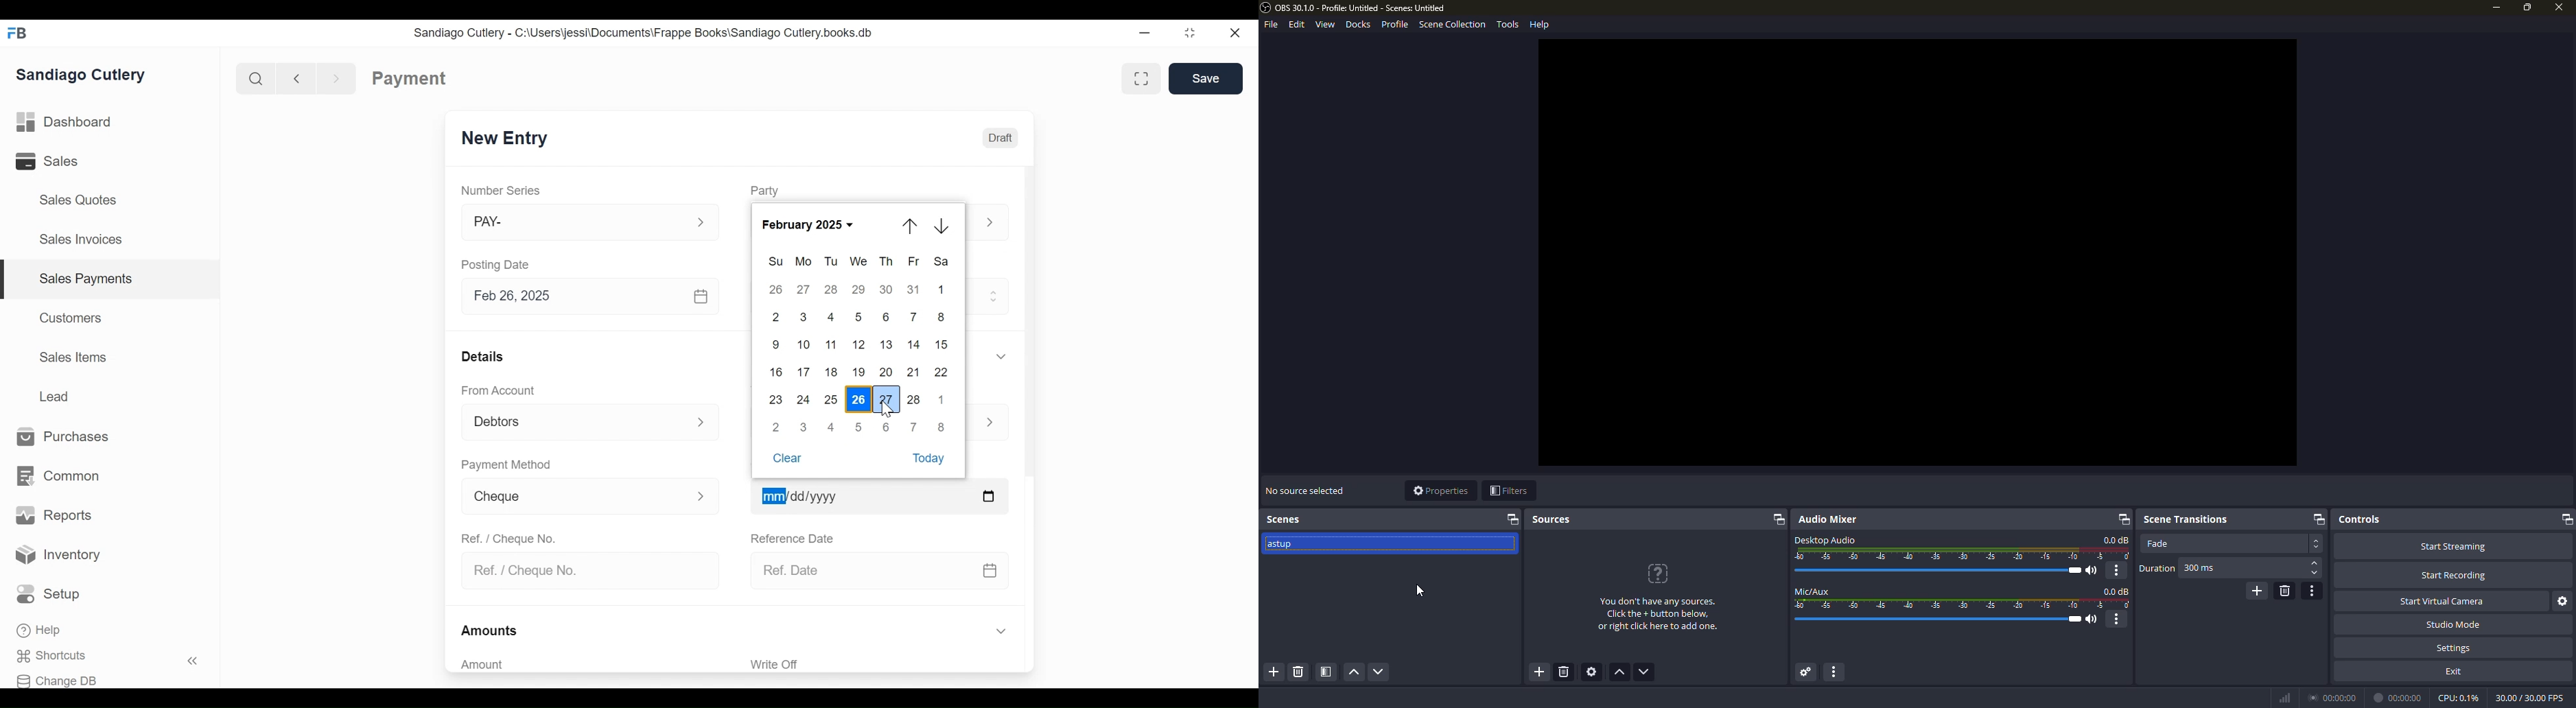  What do you see at coordinates (490, 631) in the screenshot?
I see `Amounts` at bounding box center [490, 631].